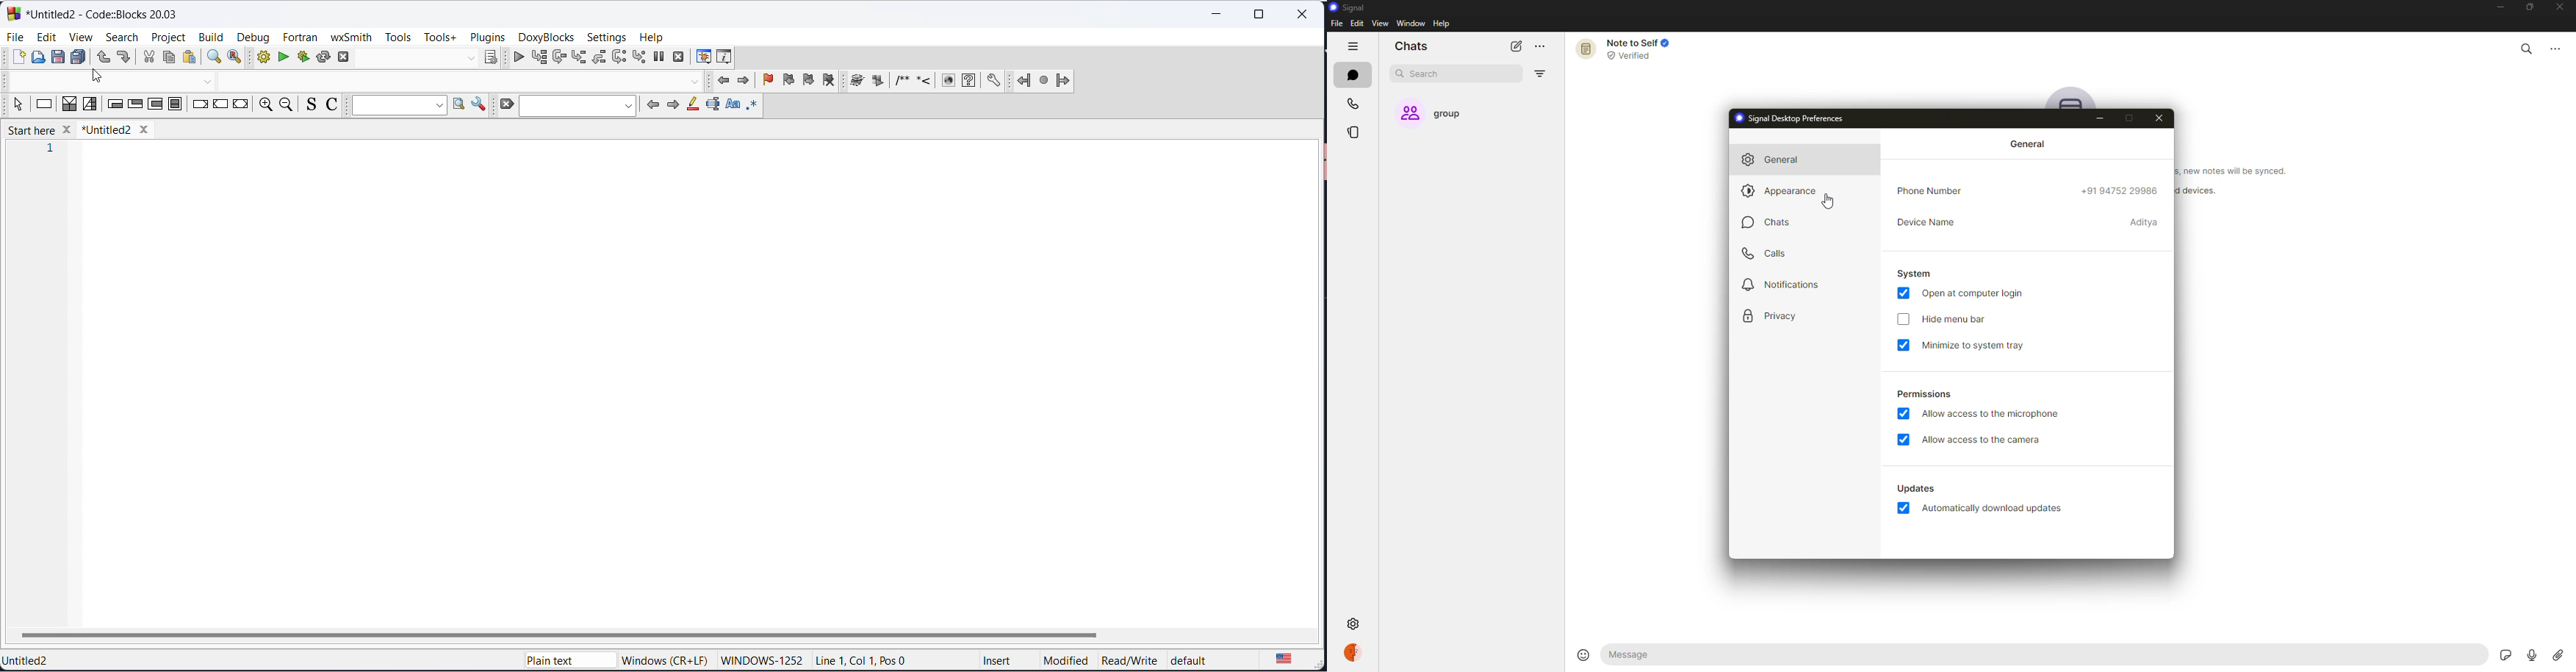  Describe the element at coordinates (1516, 46) in the screenshot. I see `new chat` at that location.